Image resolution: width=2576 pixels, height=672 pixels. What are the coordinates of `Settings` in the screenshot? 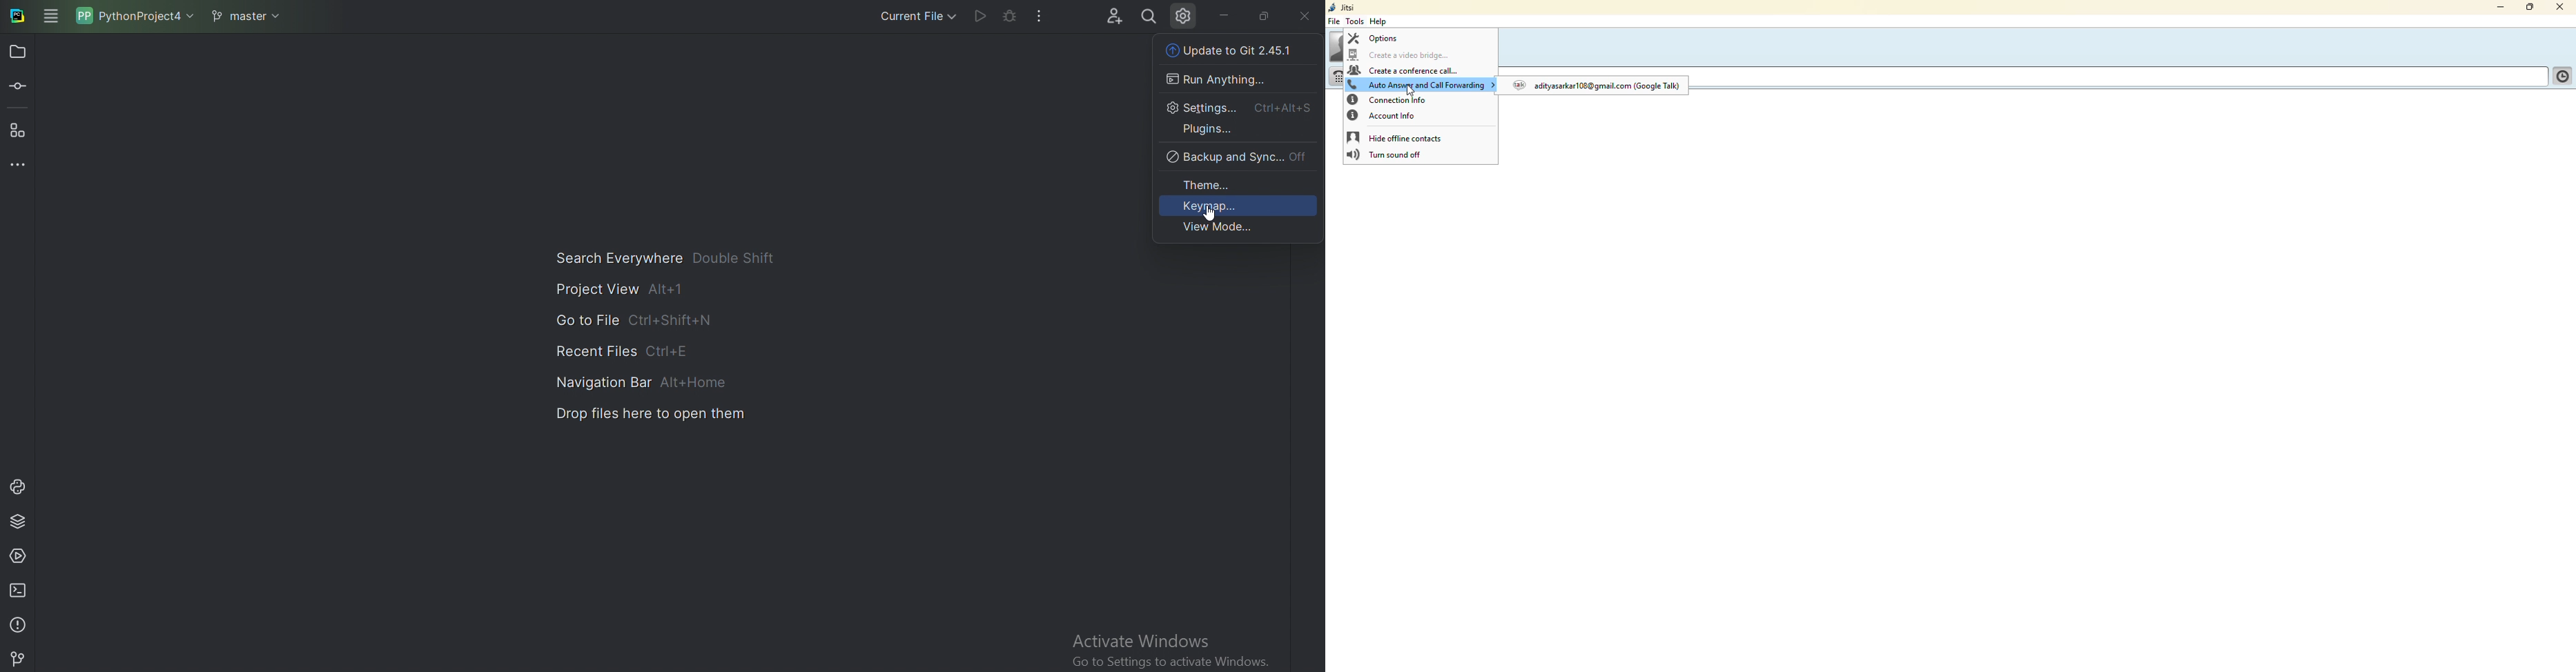 It's located at (1186, 15).